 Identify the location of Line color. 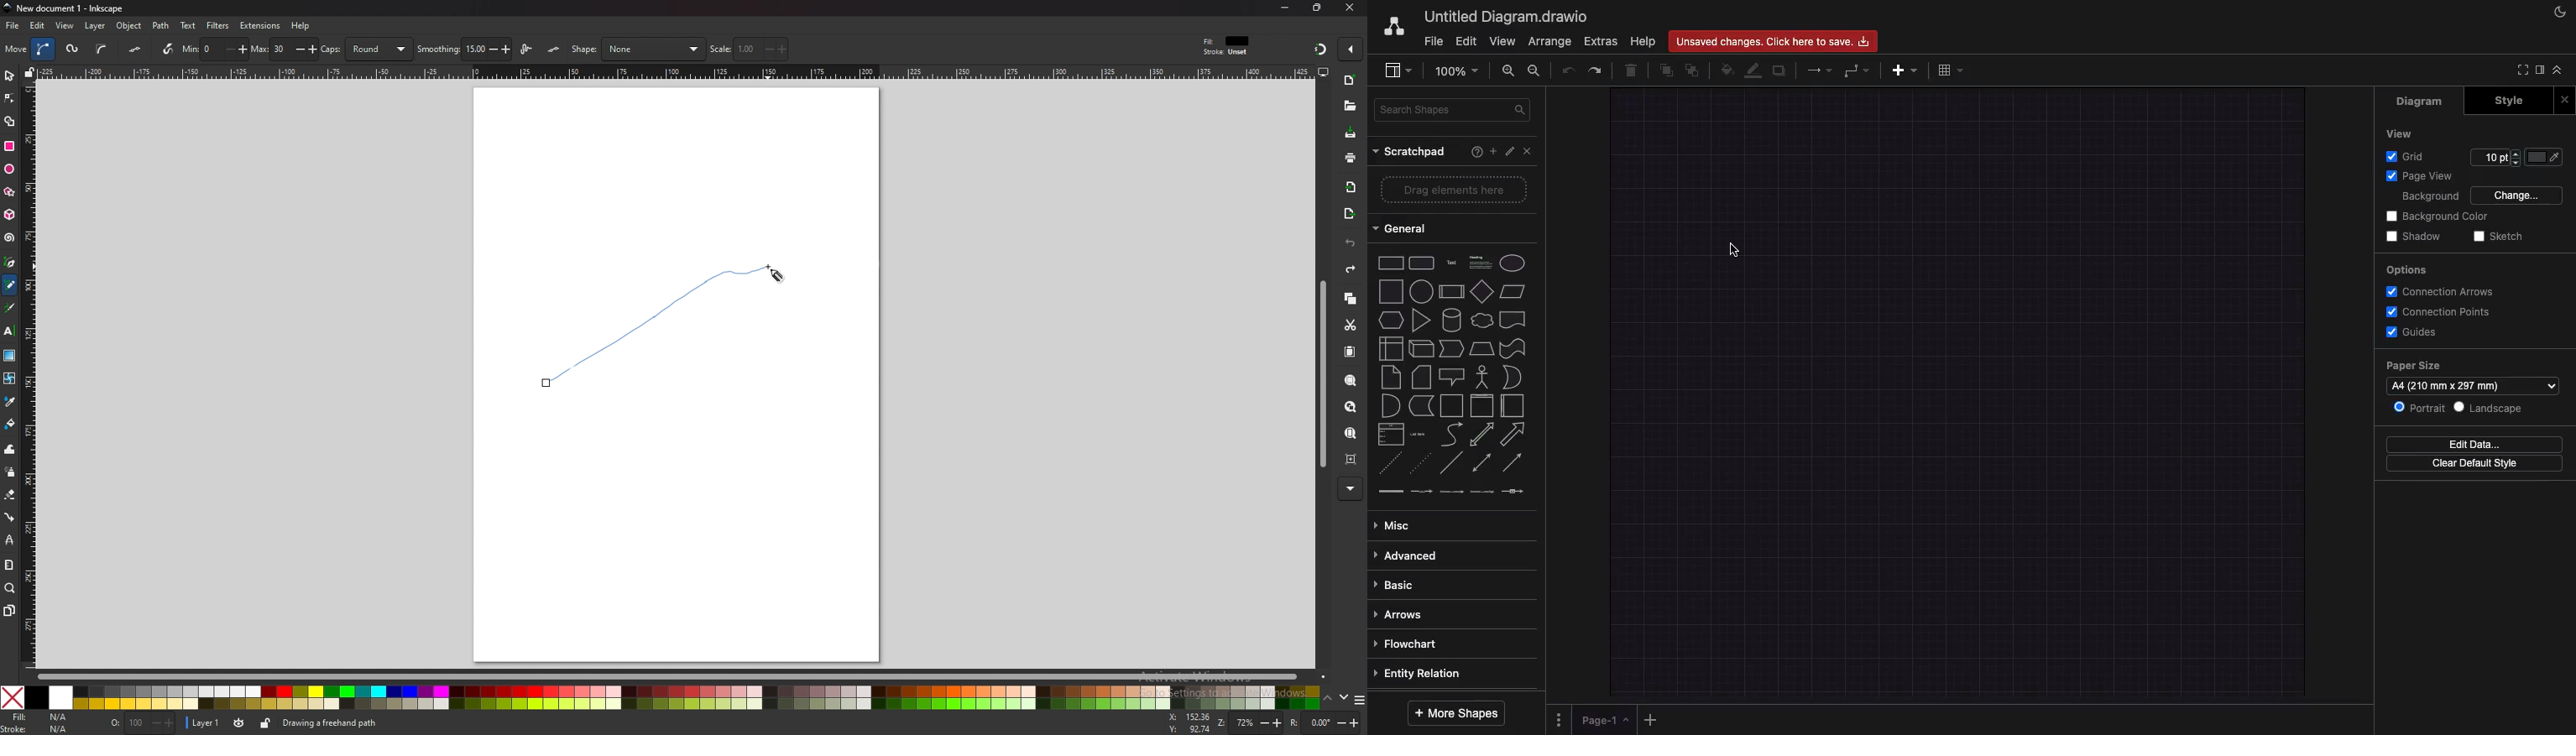
(1753, 70).